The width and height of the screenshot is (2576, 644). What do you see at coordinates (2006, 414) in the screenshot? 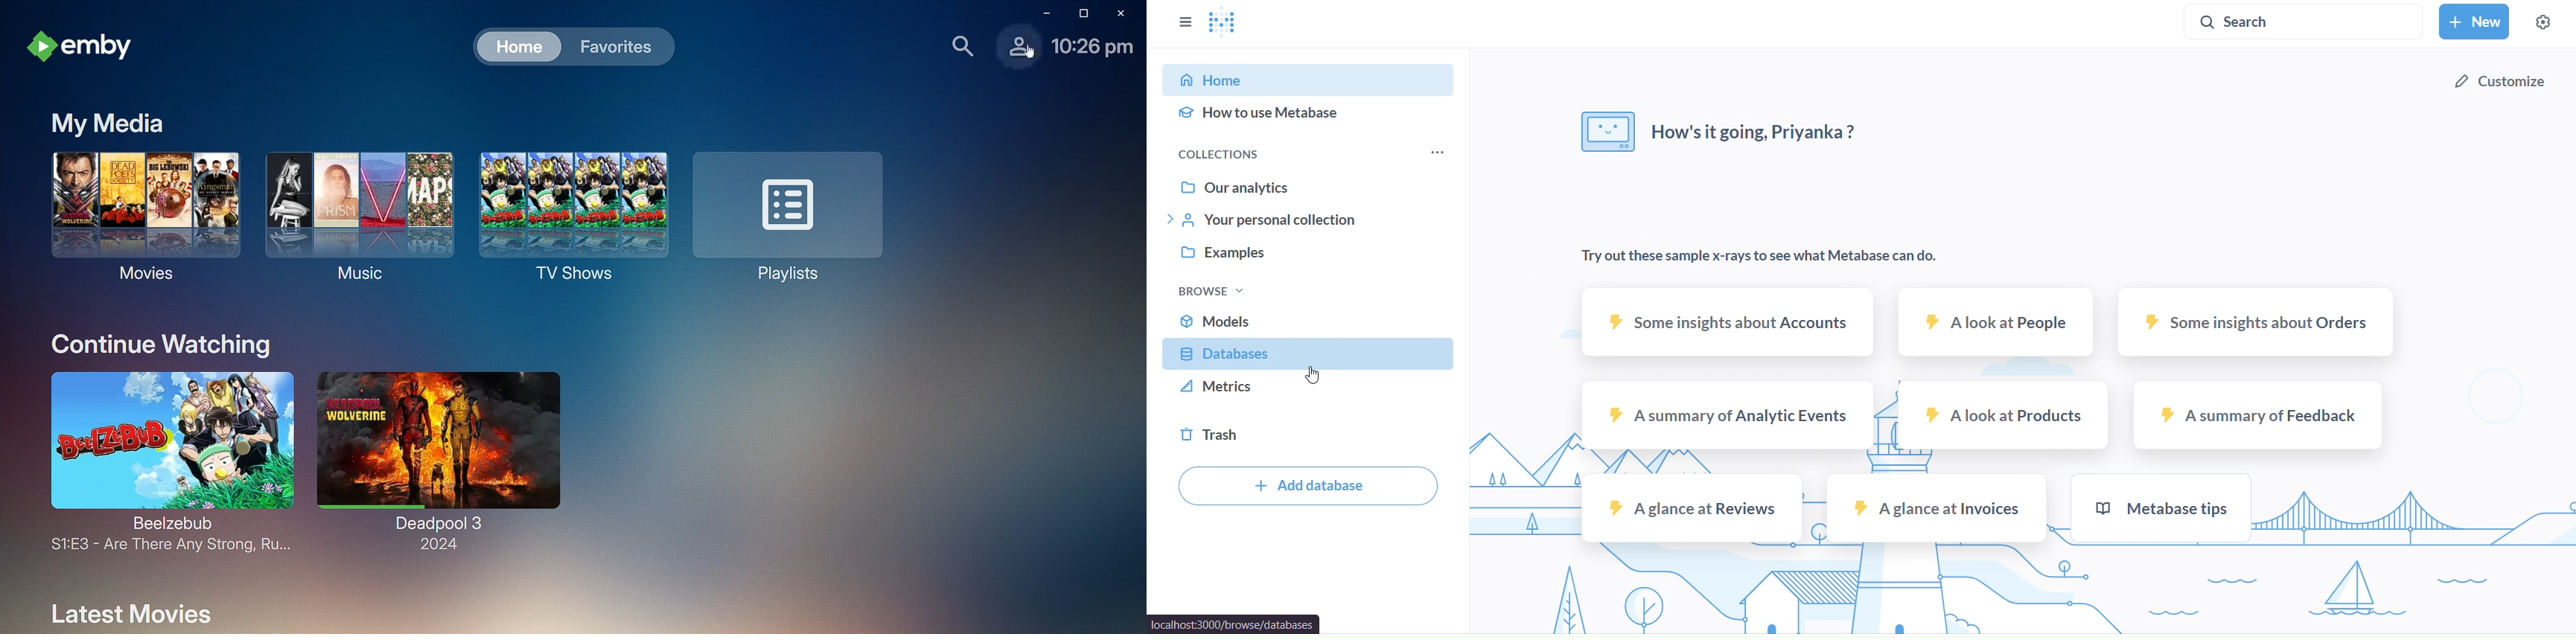
I see `a look atproducts` at bounding box center [2006, 414].